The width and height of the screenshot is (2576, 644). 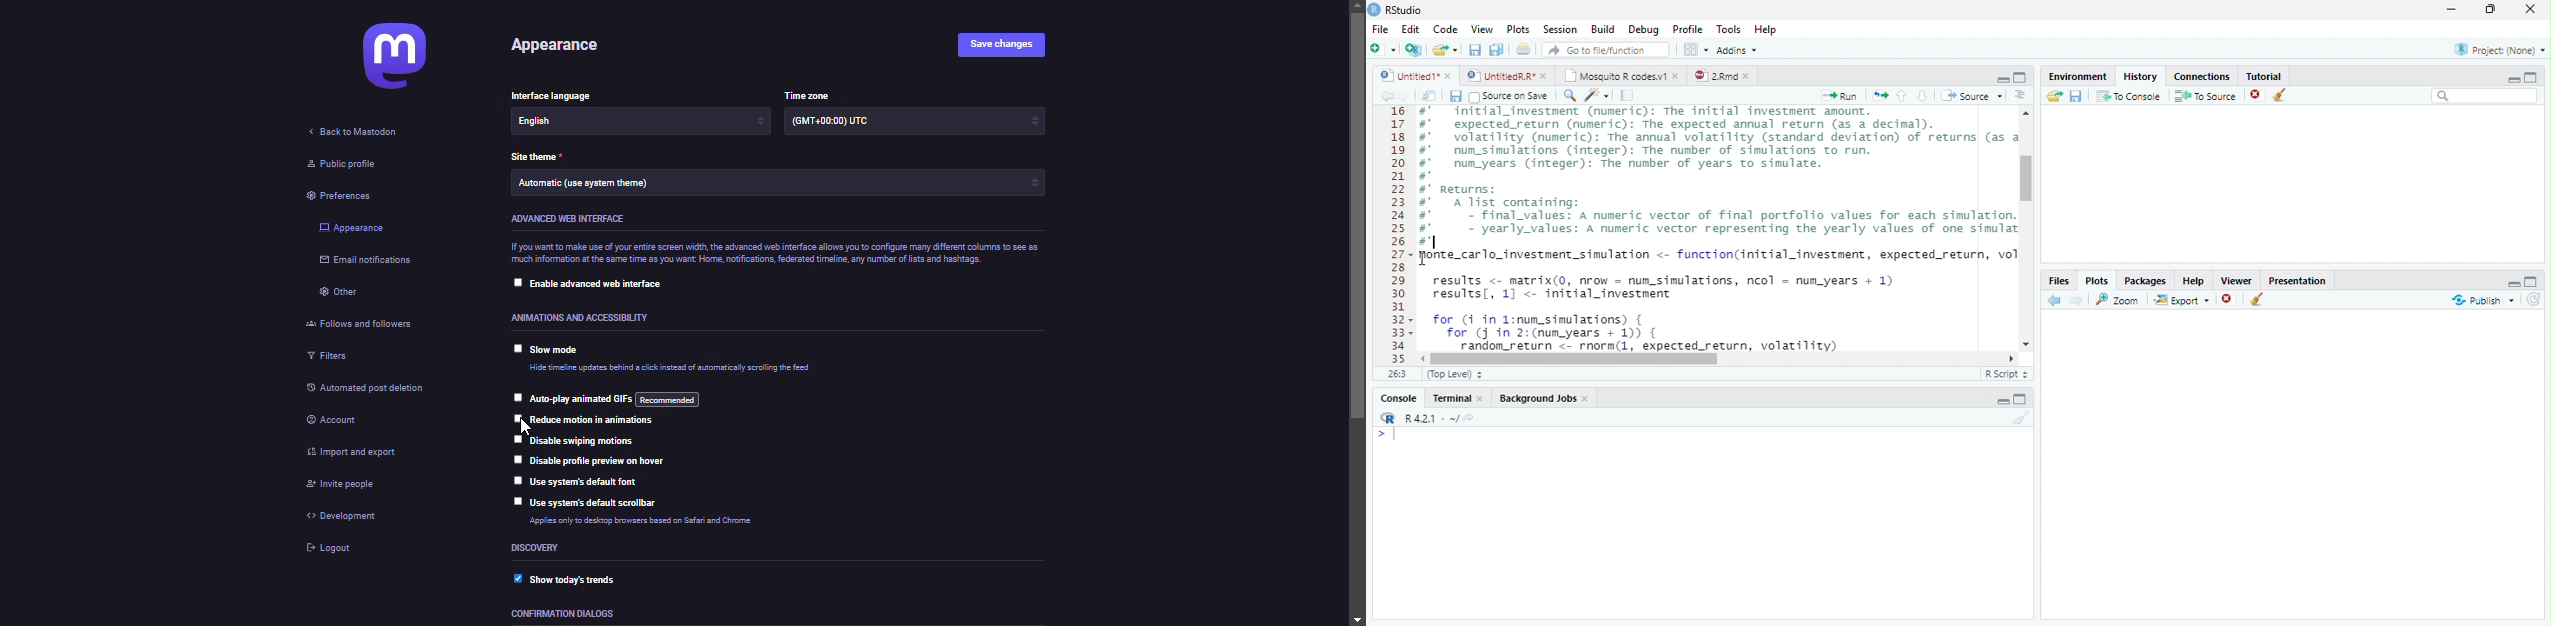 I want to click on slow mode, so click(x=556, y=351).